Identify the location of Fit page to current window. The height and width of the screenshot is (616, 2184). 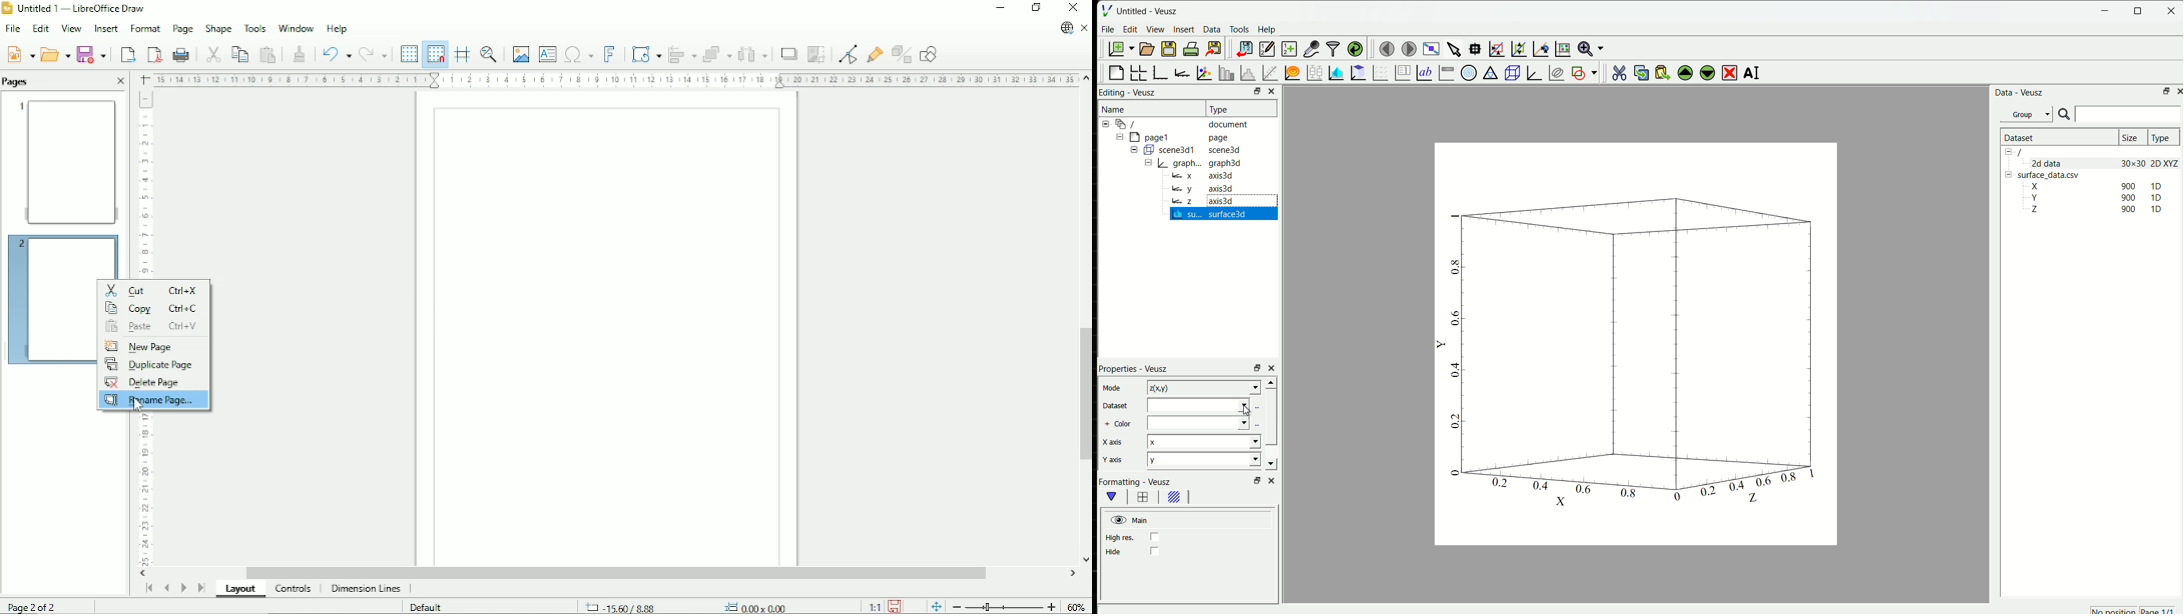
(935, 605).